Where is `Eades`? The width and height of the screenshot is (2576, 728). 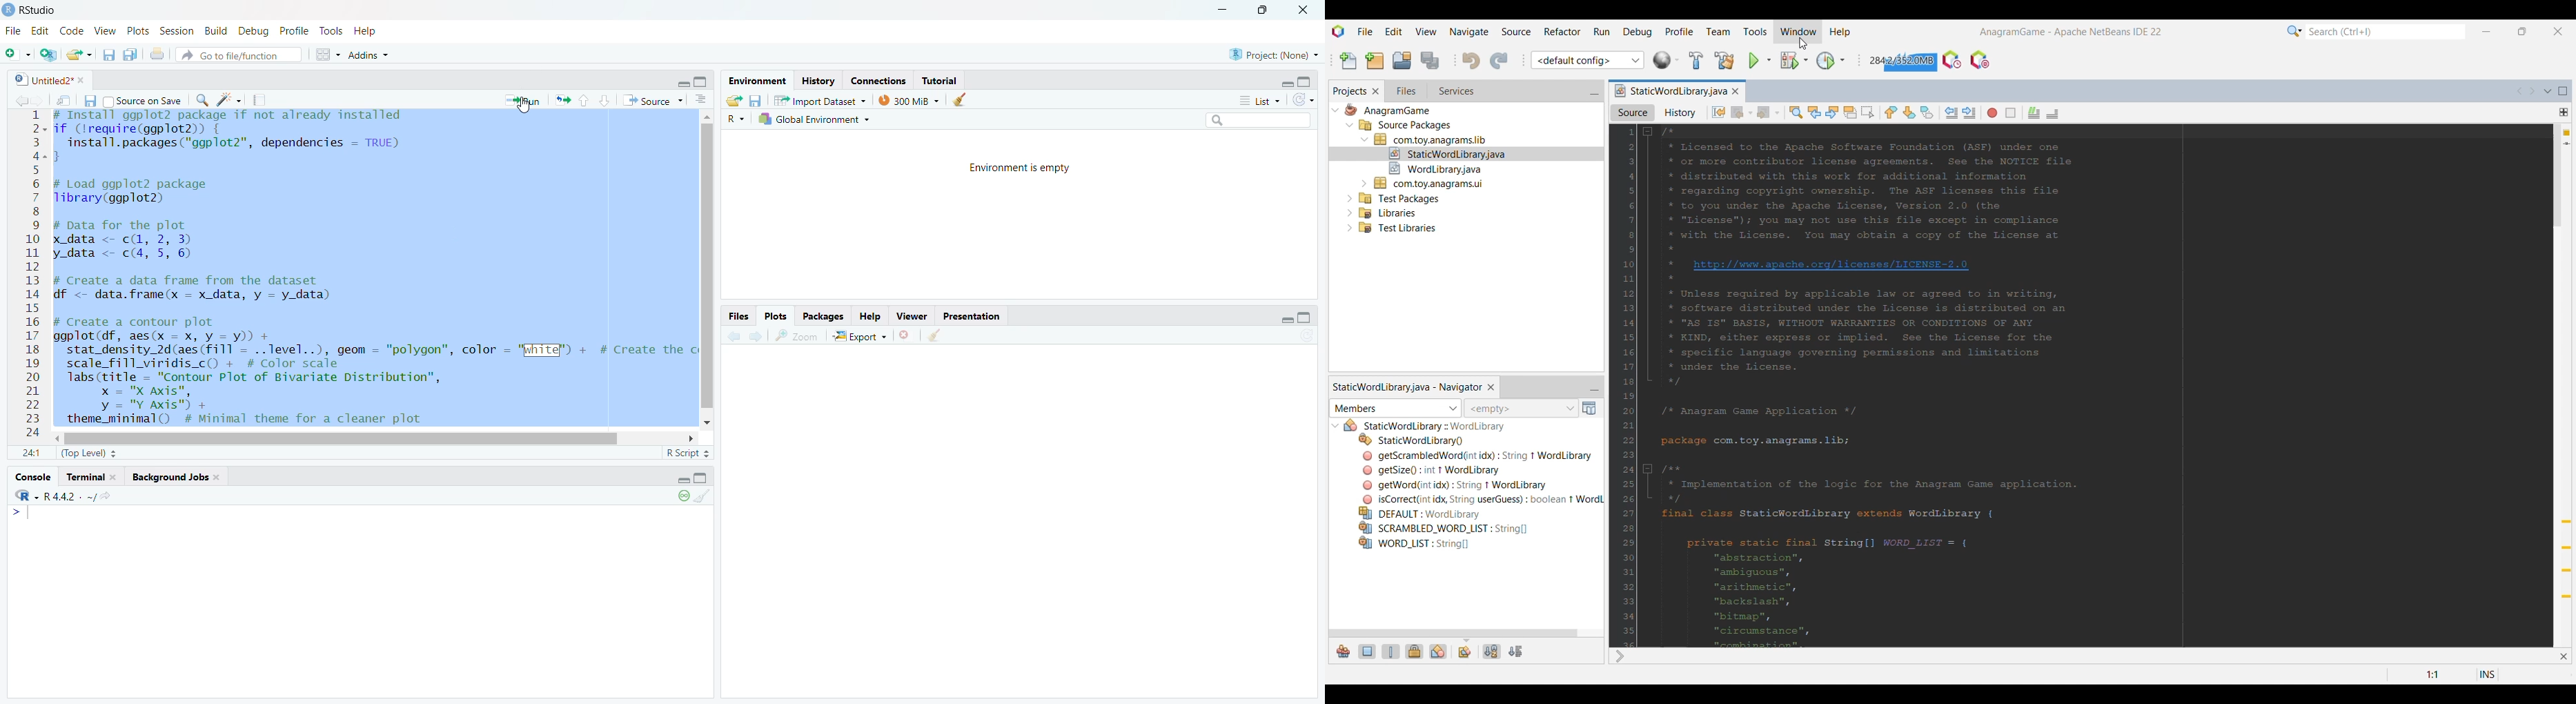
Eades is located at coordinates (879, 78).